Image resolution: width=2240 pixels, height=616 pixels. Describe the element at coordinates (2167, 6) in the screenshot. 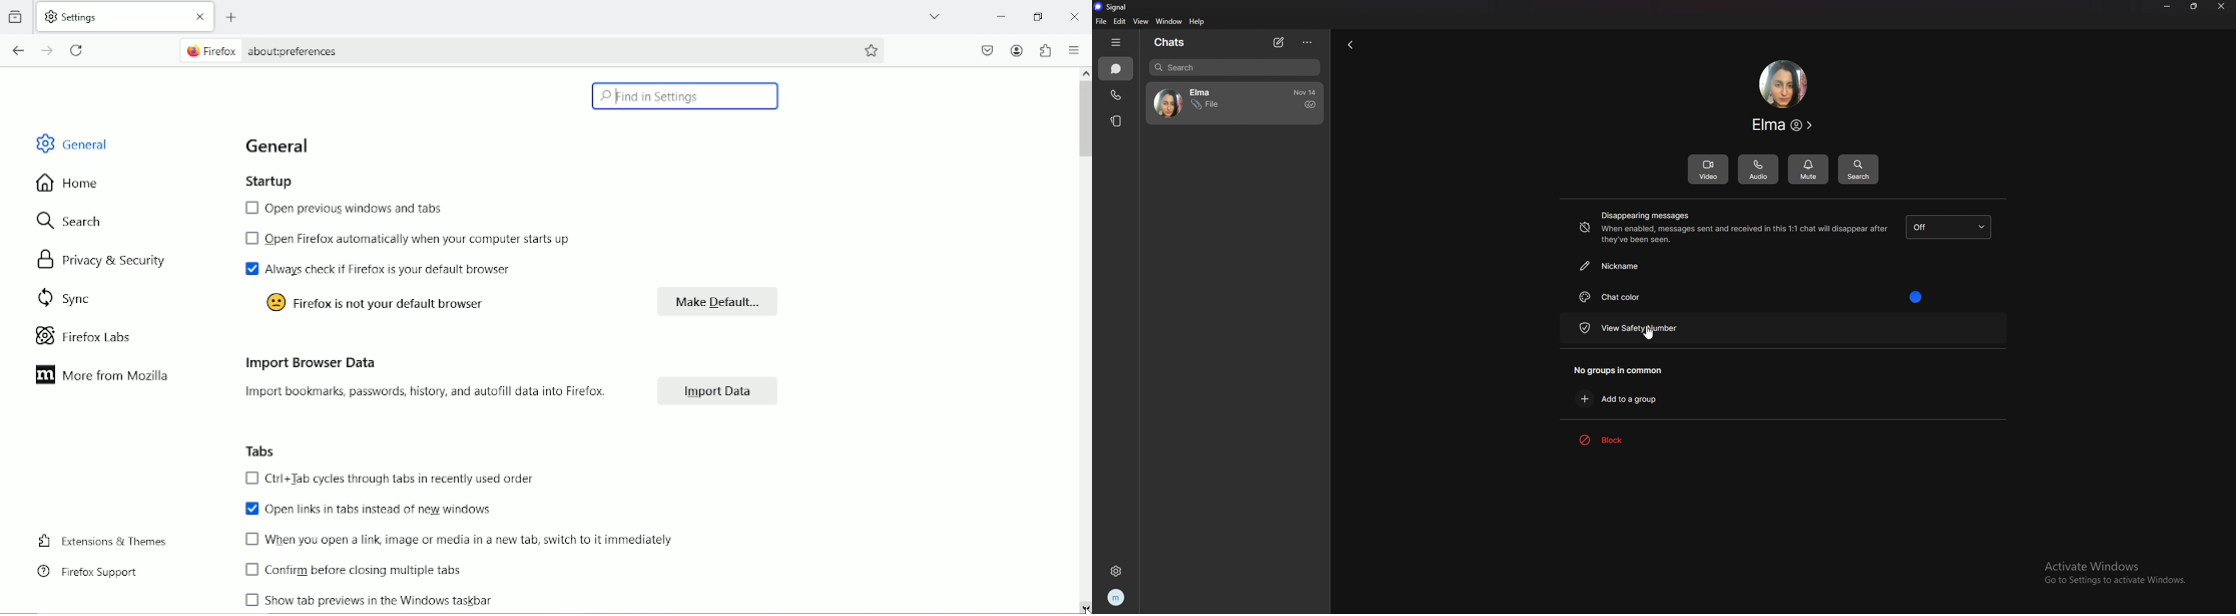

I see `minimize` at that location.